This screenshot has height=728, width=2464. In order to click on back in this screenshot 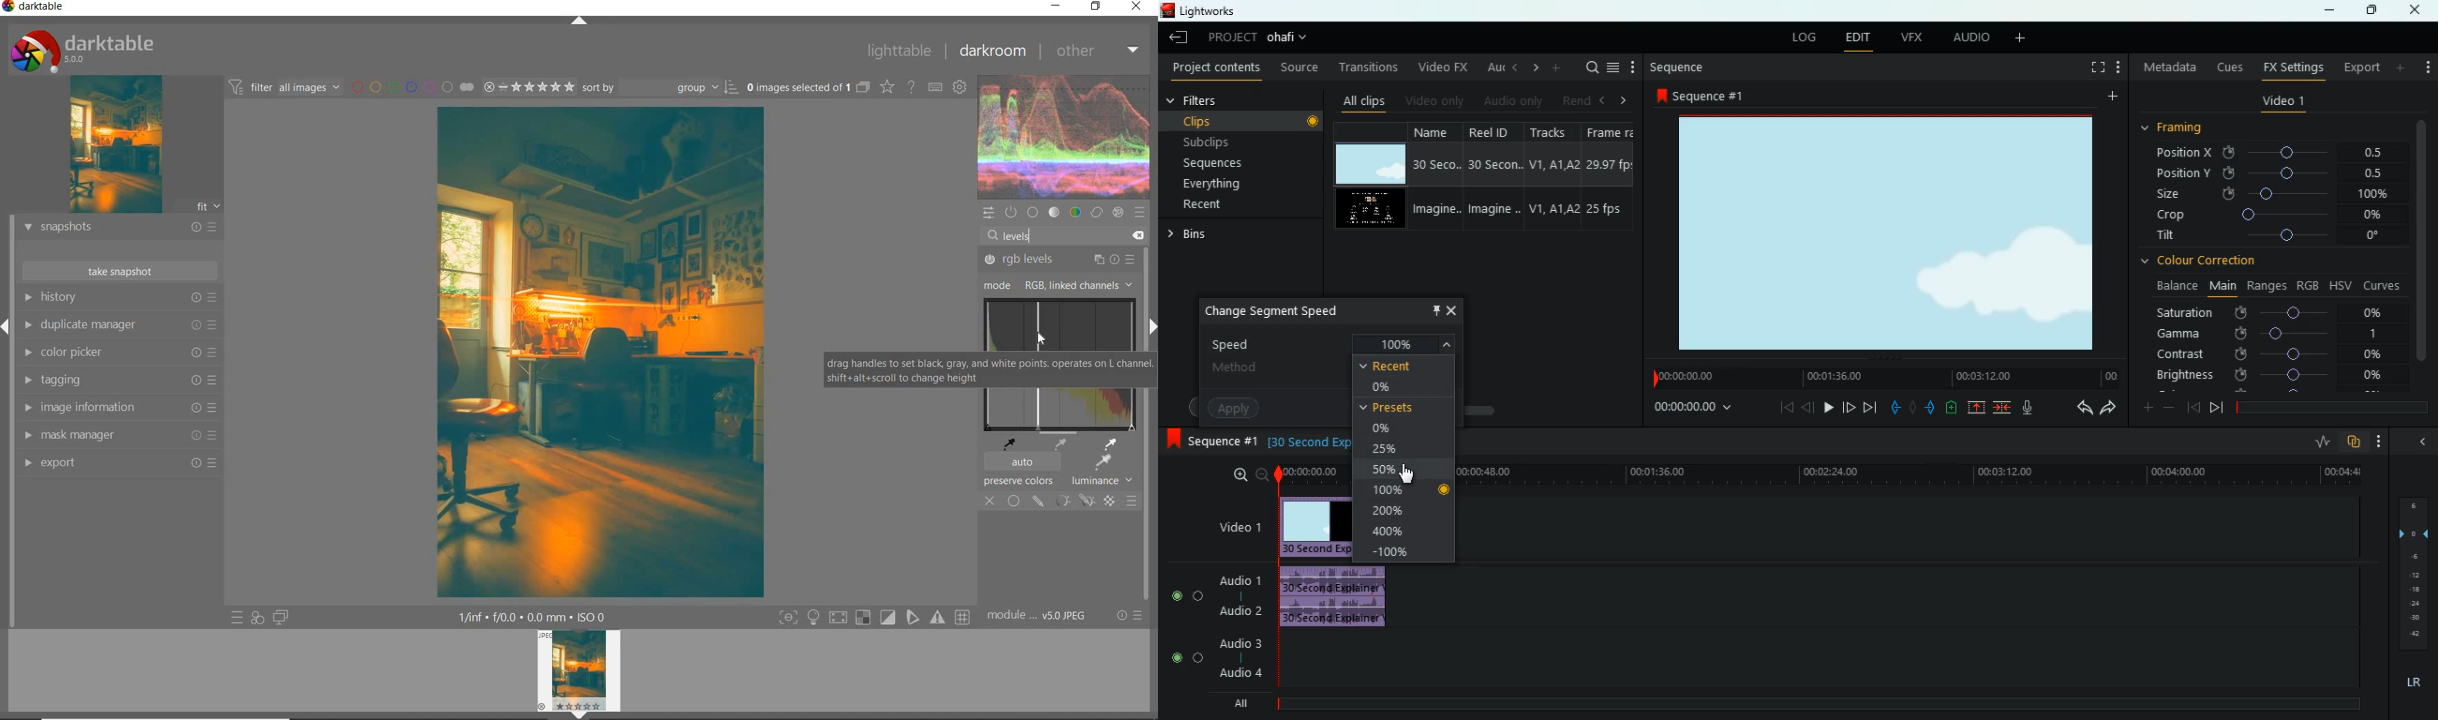, I will do `click(1808, 407)`.